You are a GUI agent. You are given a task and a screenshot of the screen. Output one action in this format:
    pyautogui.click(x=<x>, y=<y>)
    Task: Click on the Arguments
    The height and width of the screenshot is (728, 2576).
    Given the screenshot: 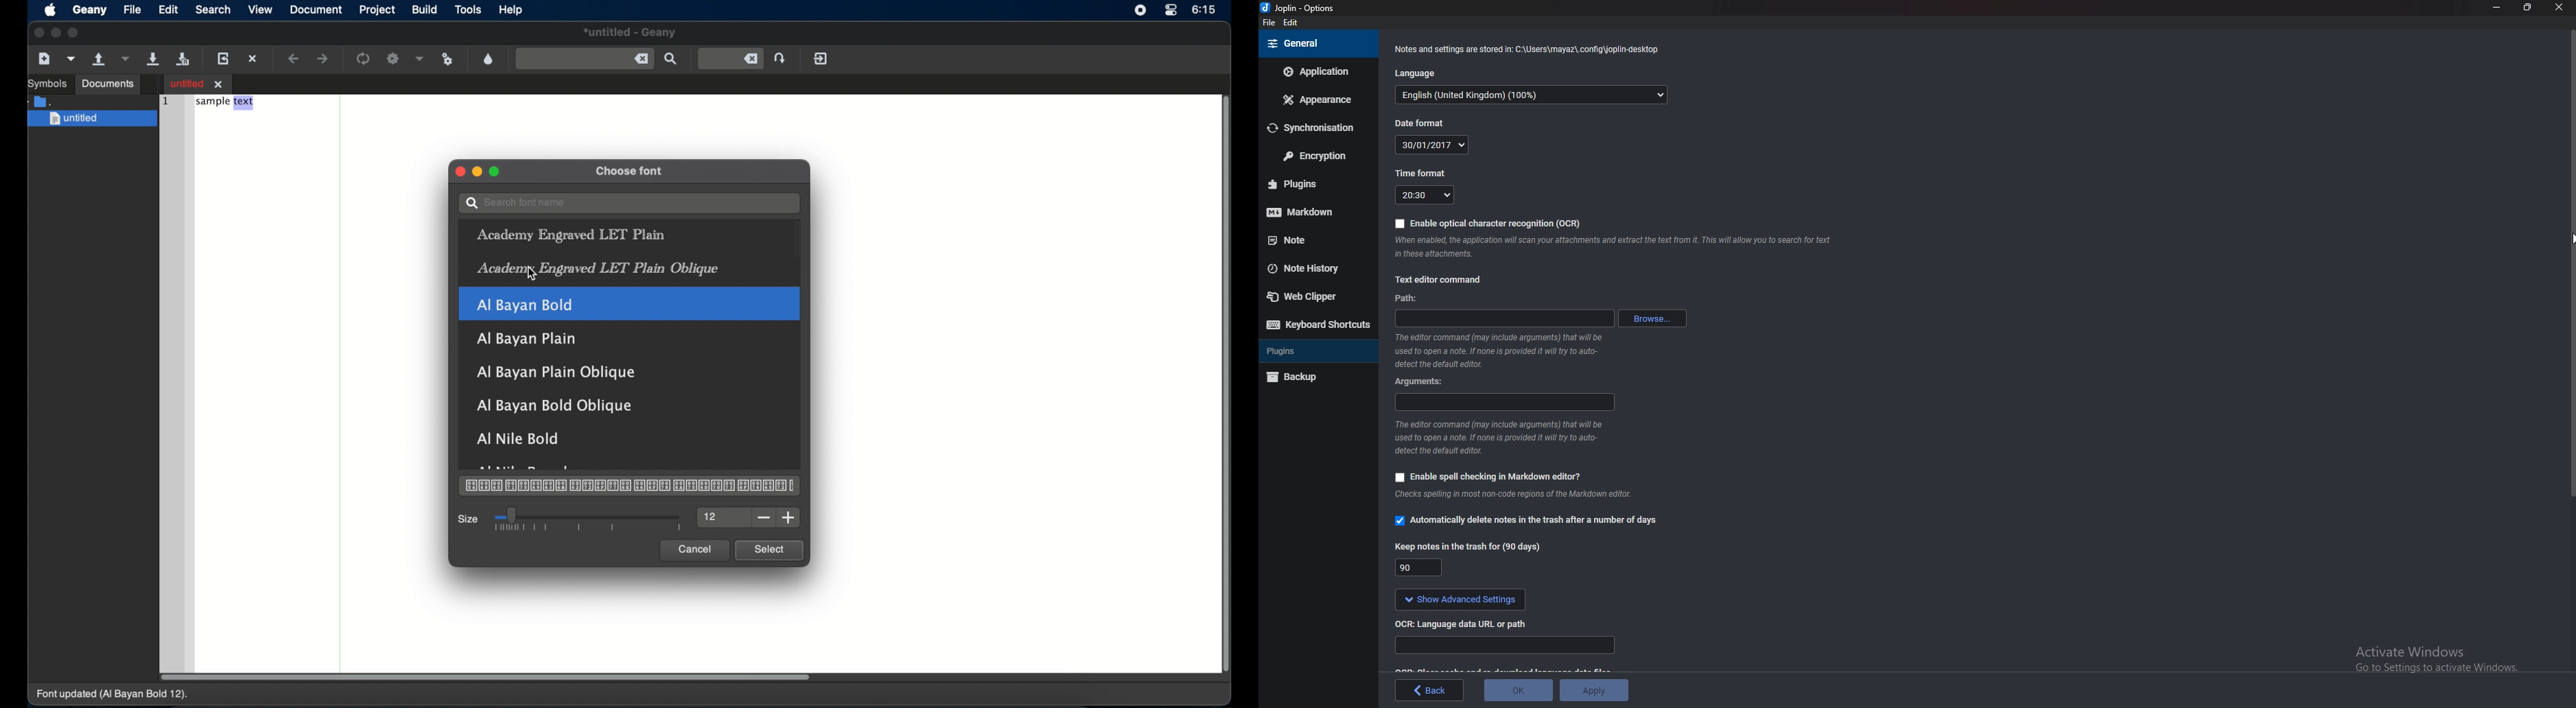 What is the action you would take?
    pyautogui.click(x=1424, y=381)
    